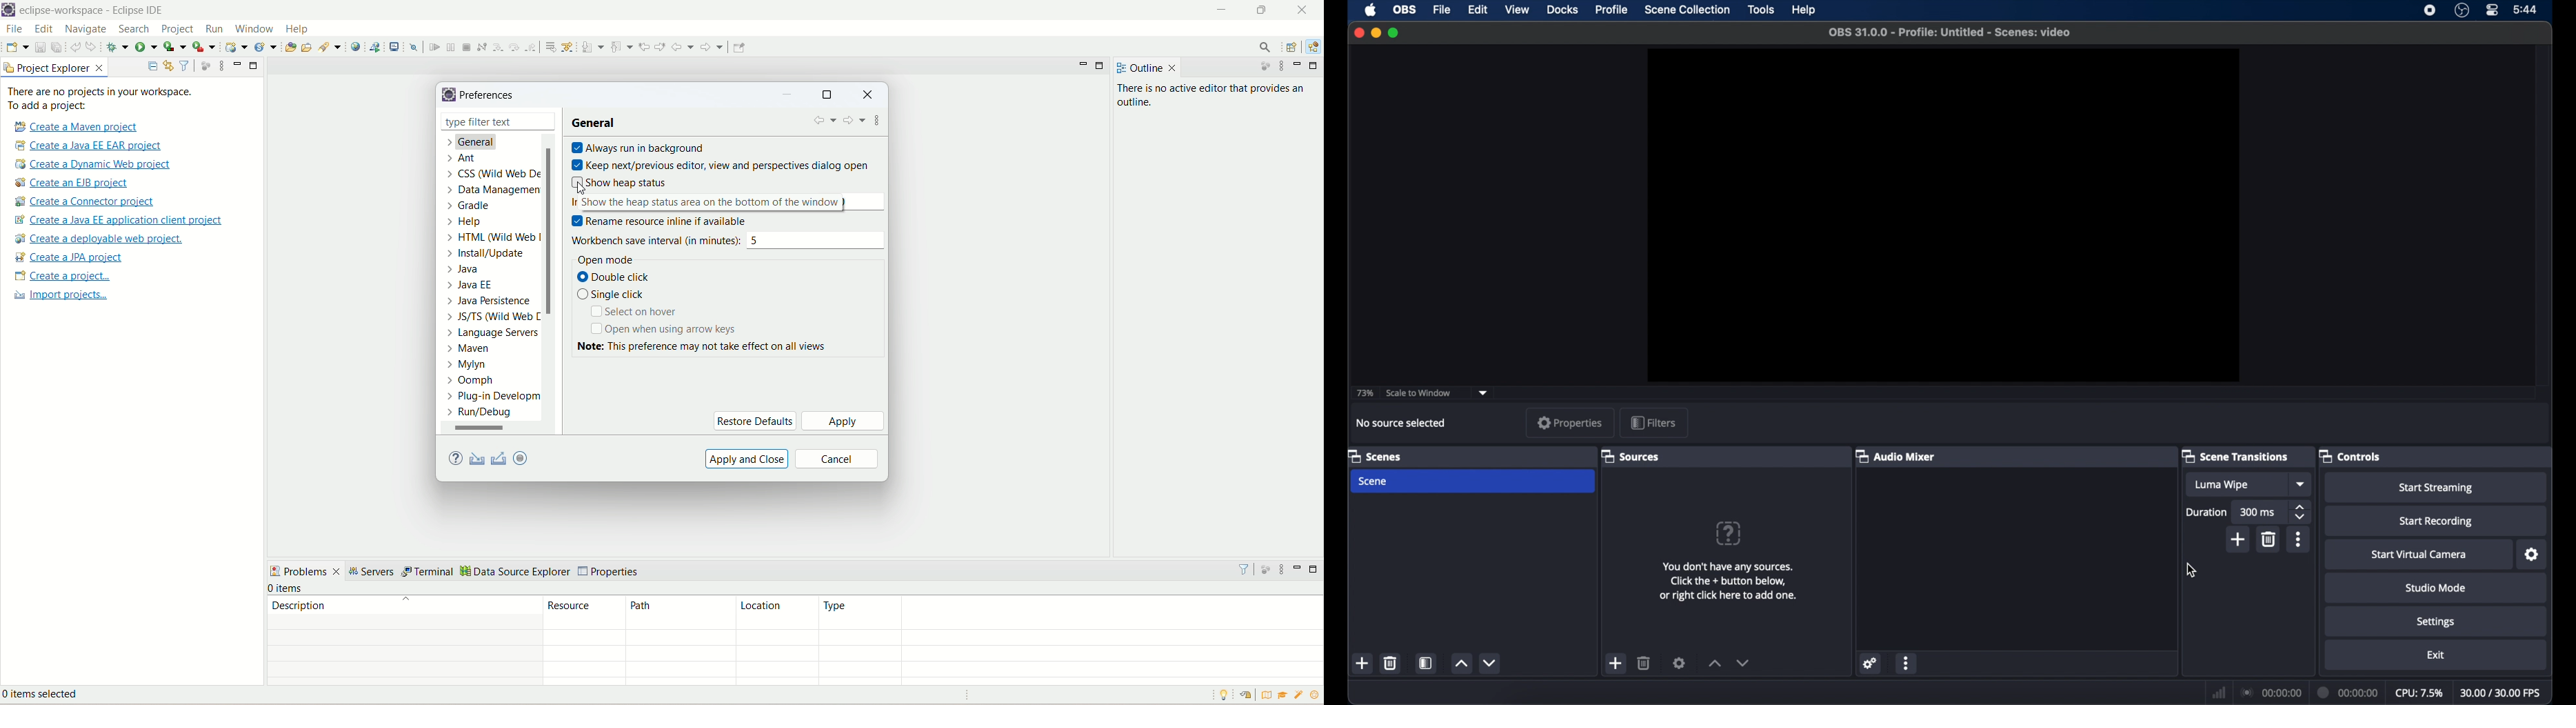 This screenshot has height=728, width=2576. Describe the element at coordinates (620, 278) in the screenshot. I see `double click` at that location.